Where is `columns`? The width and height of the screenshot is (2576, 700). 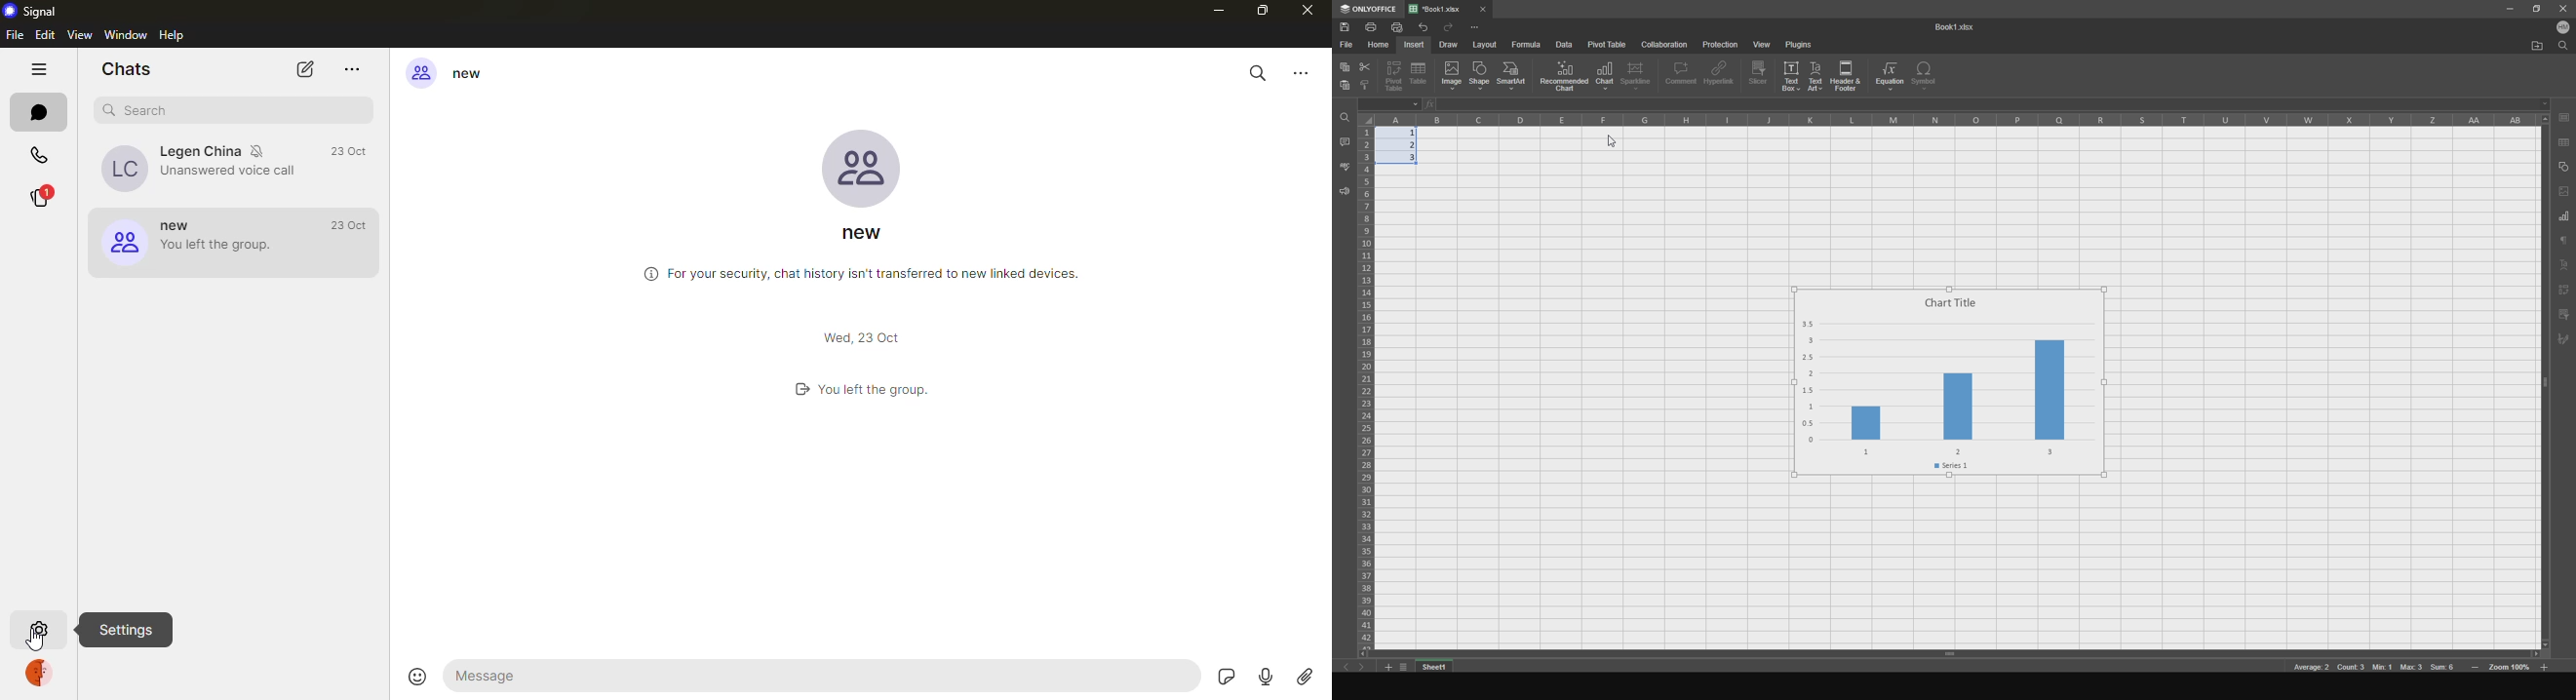 columns is located at coordinates (1959, 119).